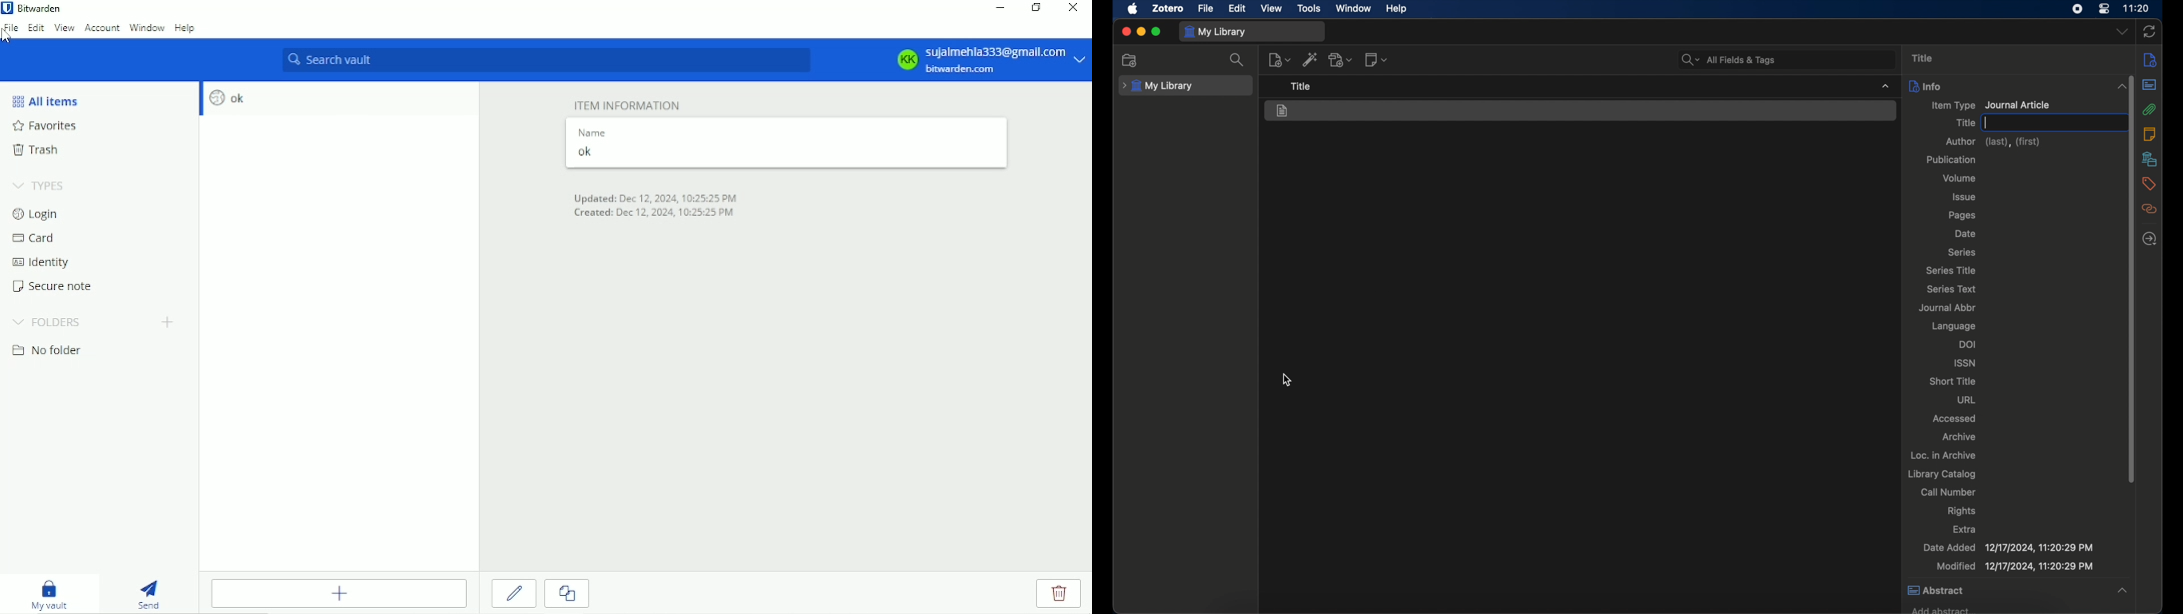 The image size is (2184, 616). I want to click on language, so click(1954, 326).